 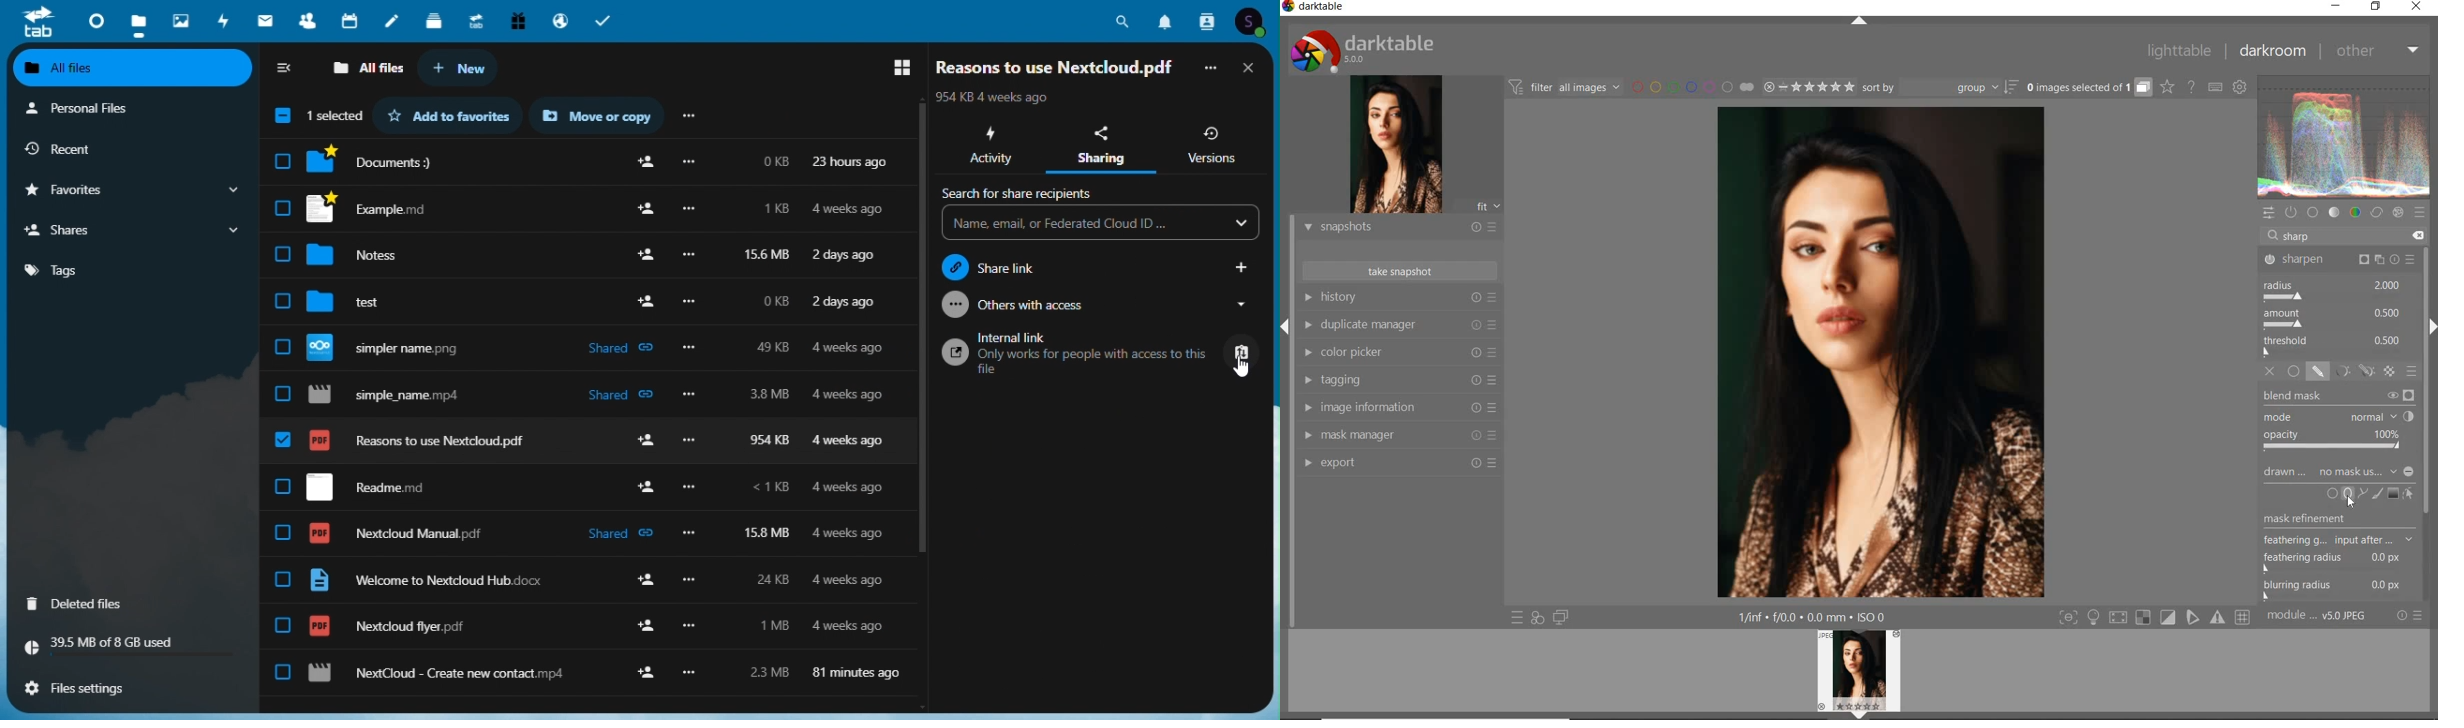 I want to click on 4 weeks ago, so click(x=847, y=210).